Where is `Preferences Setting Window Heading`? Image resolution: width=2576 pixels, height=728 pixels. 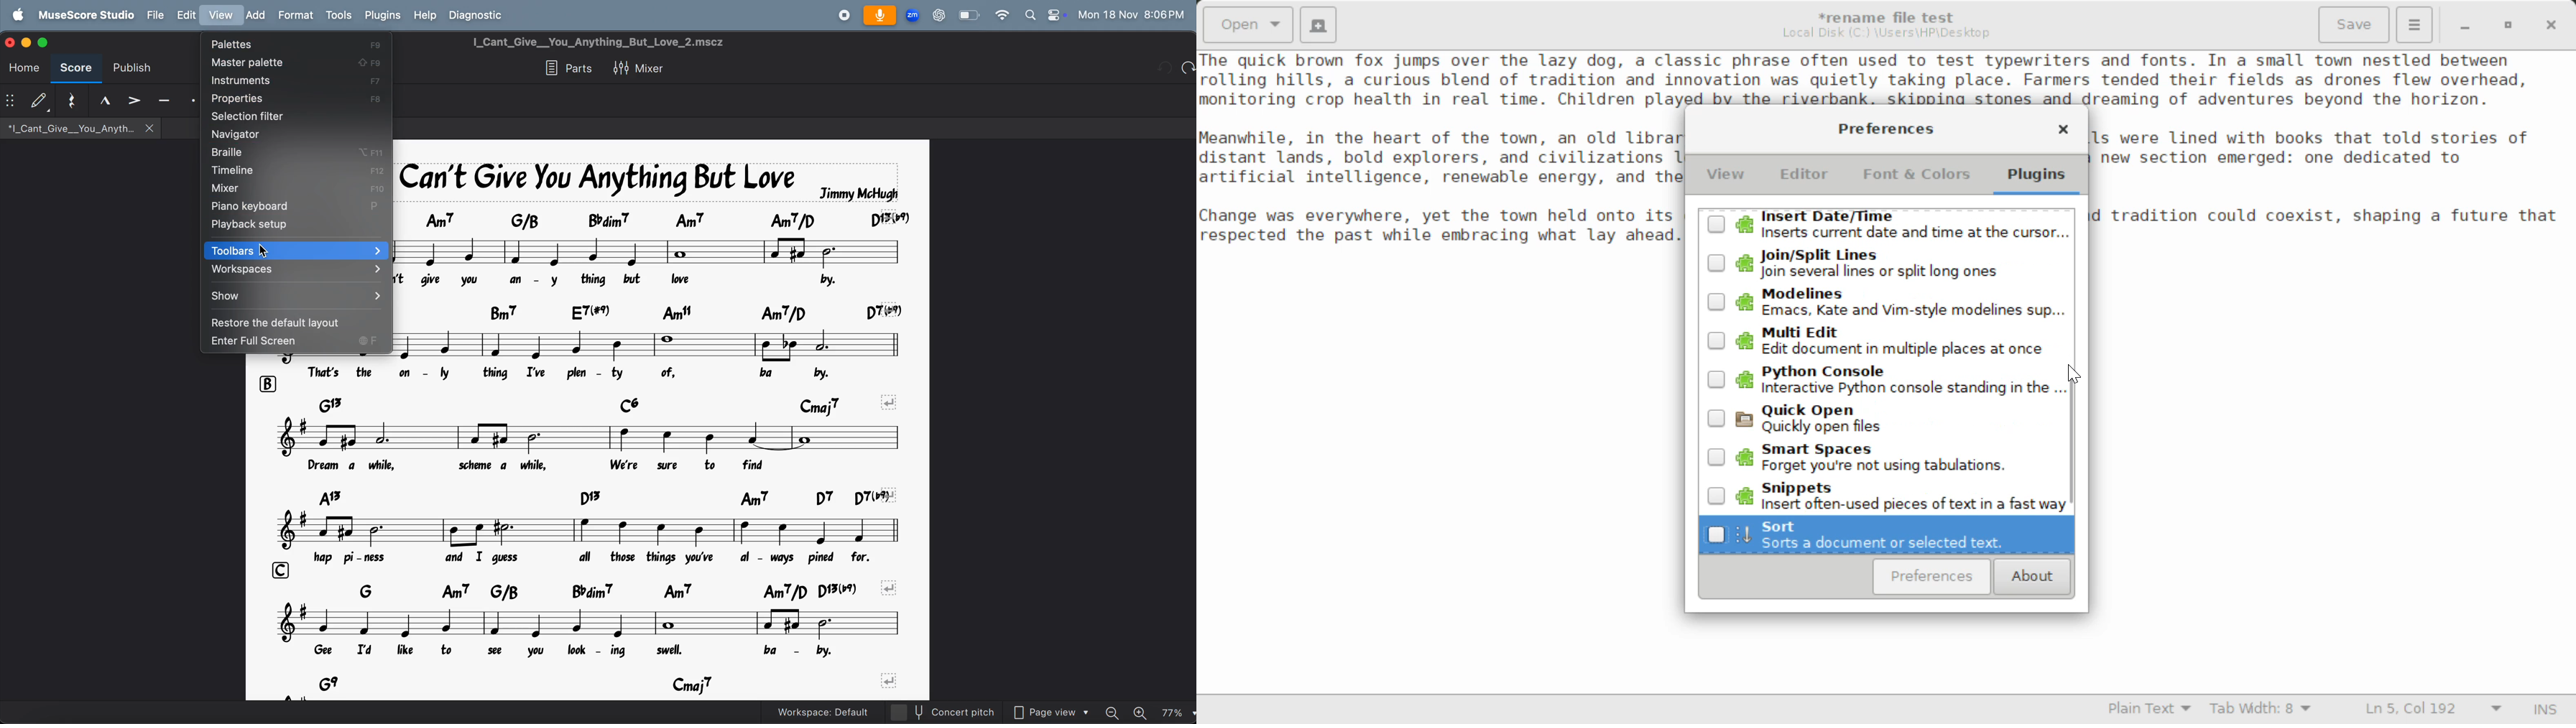 Preferences Setting Window Heading is located at coordinates (1885, 129).